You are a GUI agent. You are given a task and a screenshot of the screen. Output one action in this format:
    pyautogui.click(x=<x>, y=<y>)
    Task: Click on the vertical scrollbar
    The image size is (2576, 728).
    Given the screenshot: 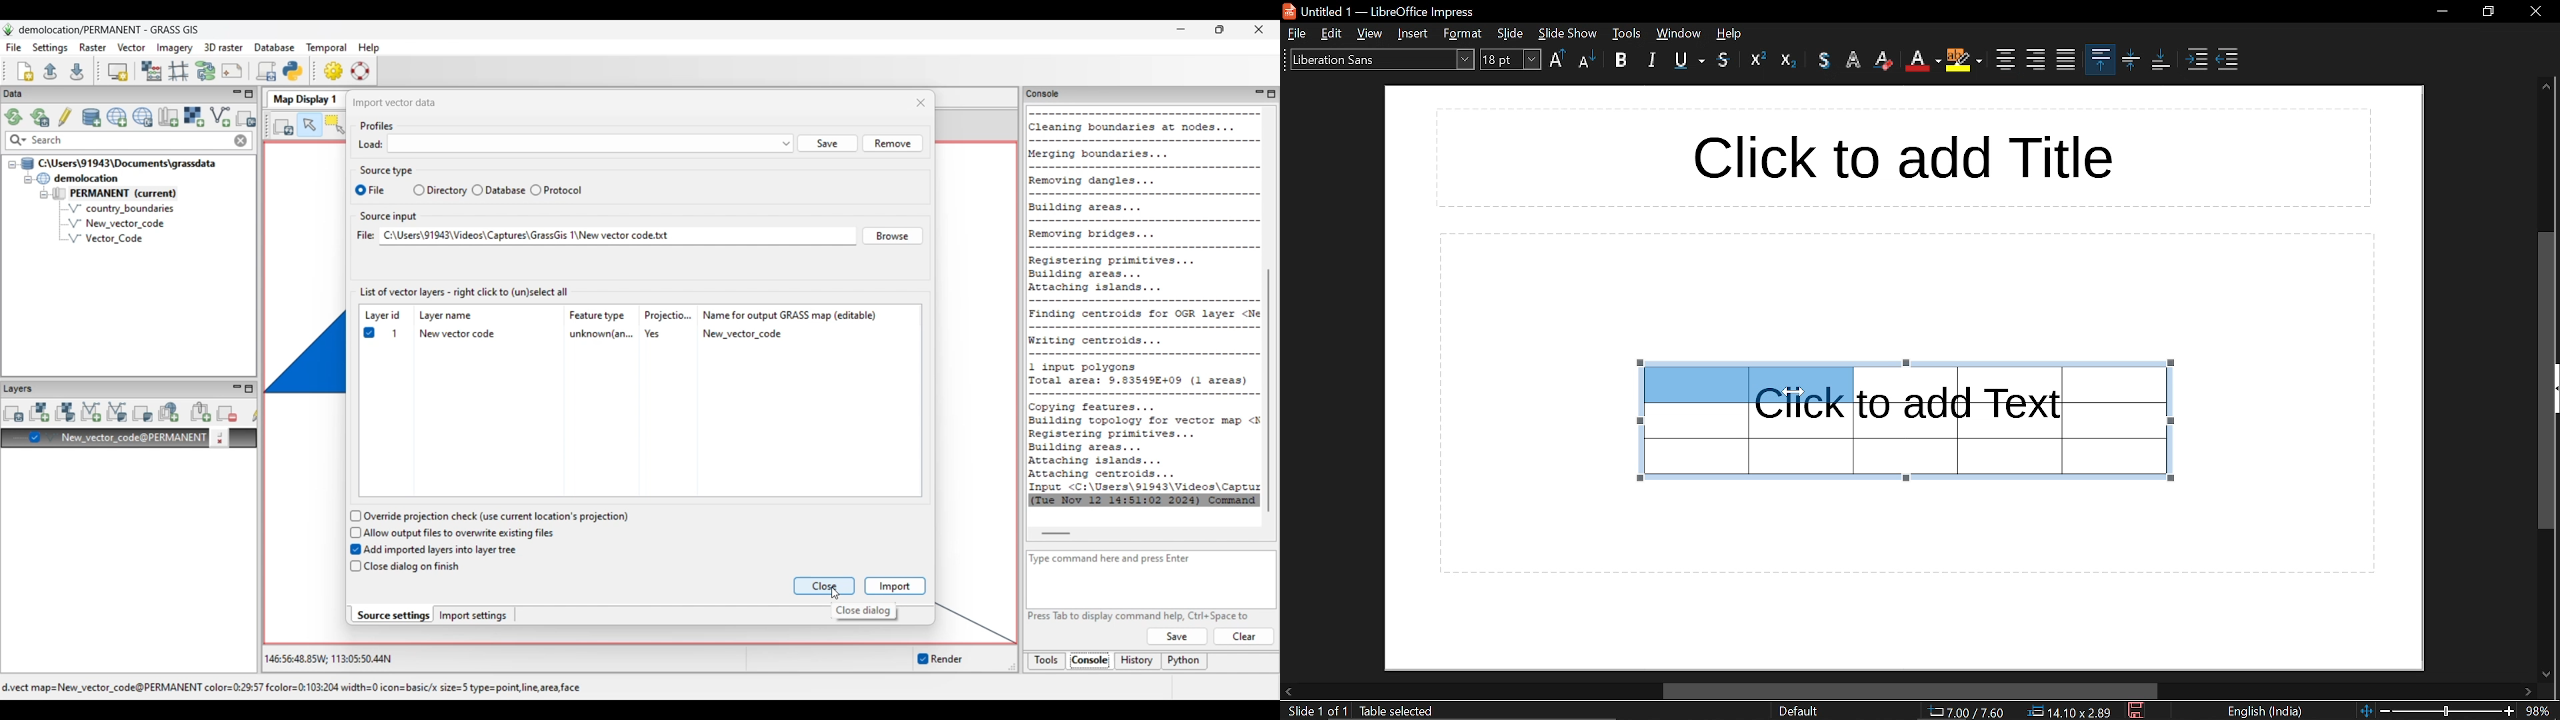 What is the action you would take?
    pyautogui.click(x=2546, y=380)
    